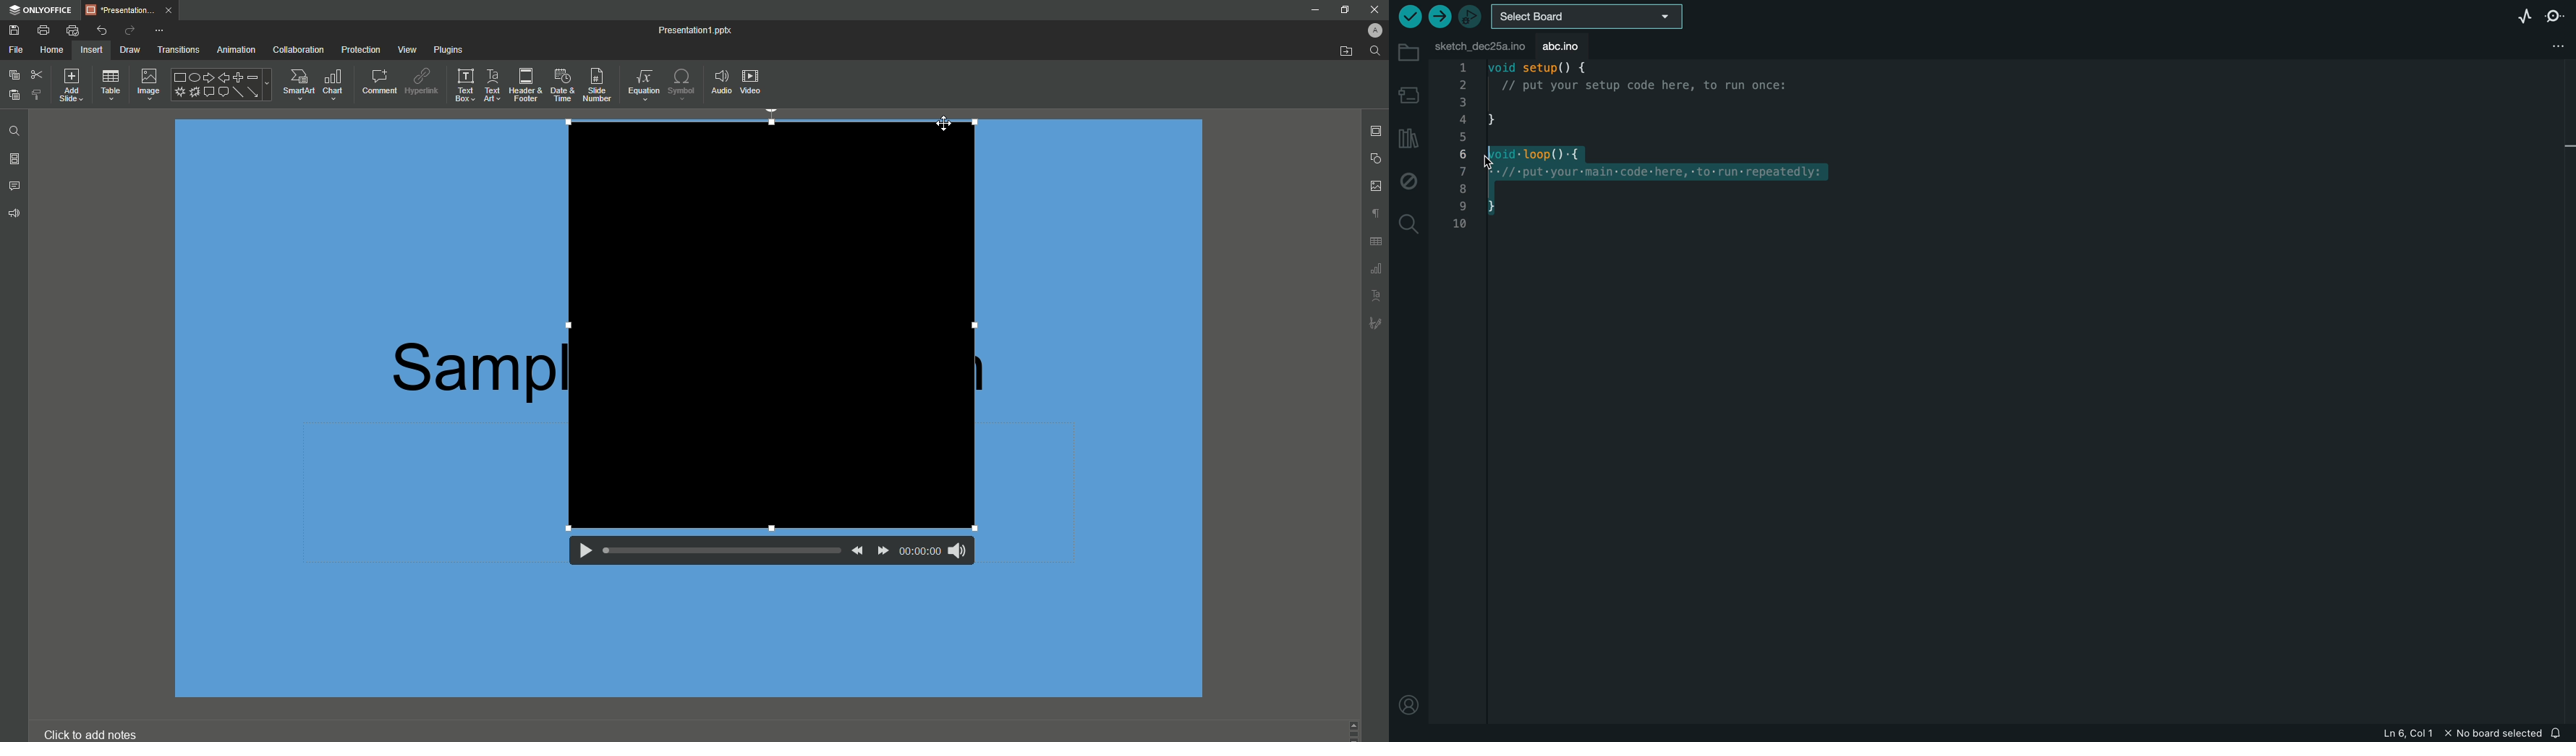 This screenshot has width=2576, height=756. I want to click on Hyperlink, so click(421, 81).